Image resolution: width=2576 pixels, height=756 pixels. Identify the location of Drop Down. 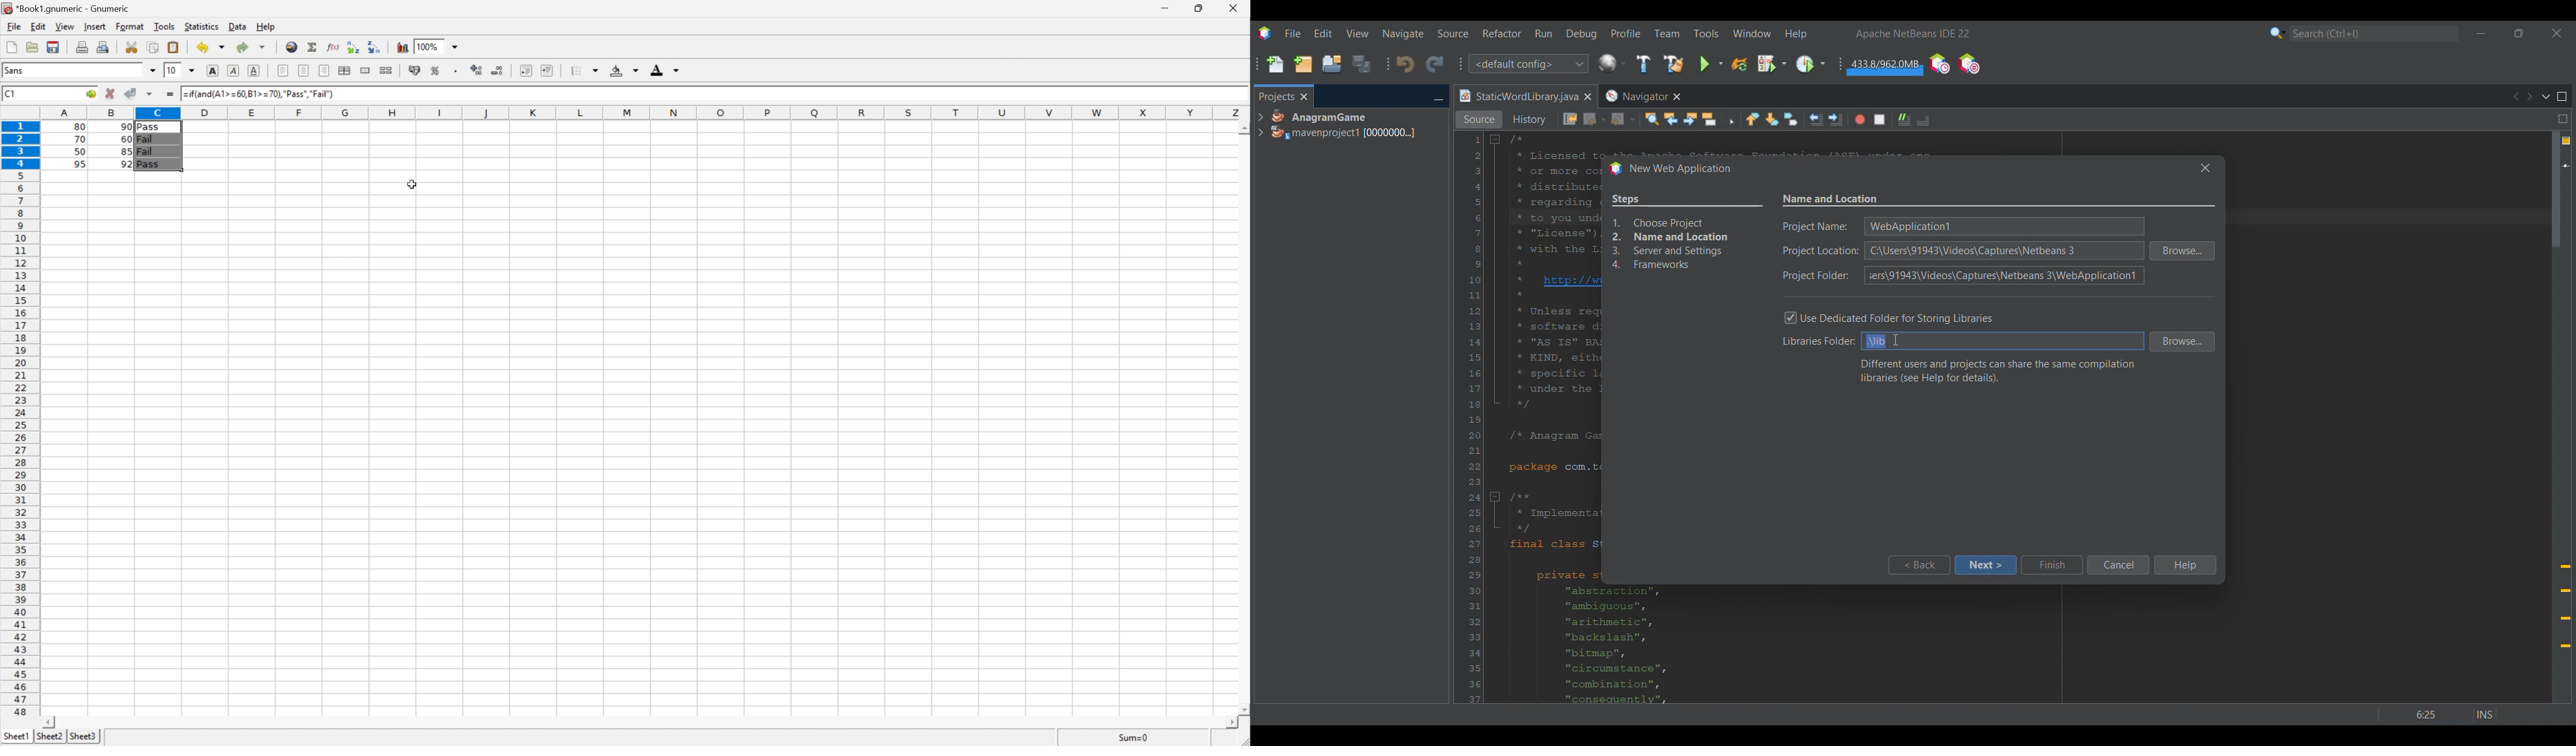
(153, 71).